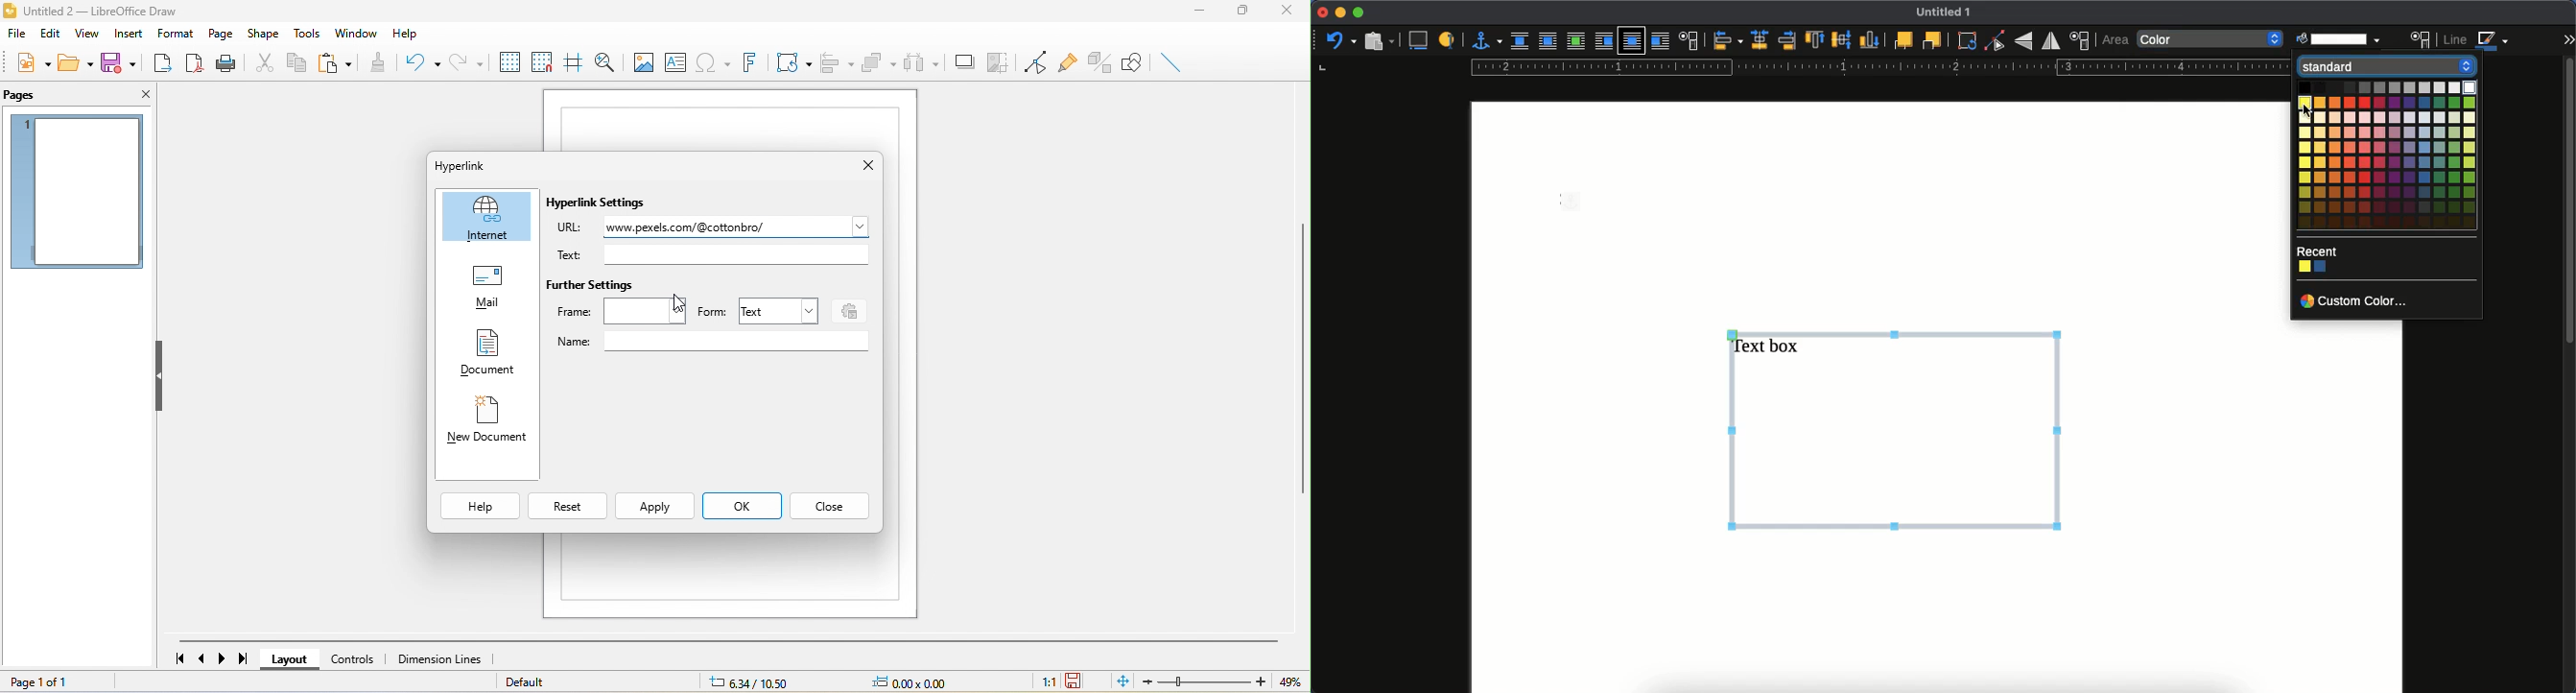  I want to click on image, so click(643, 61).